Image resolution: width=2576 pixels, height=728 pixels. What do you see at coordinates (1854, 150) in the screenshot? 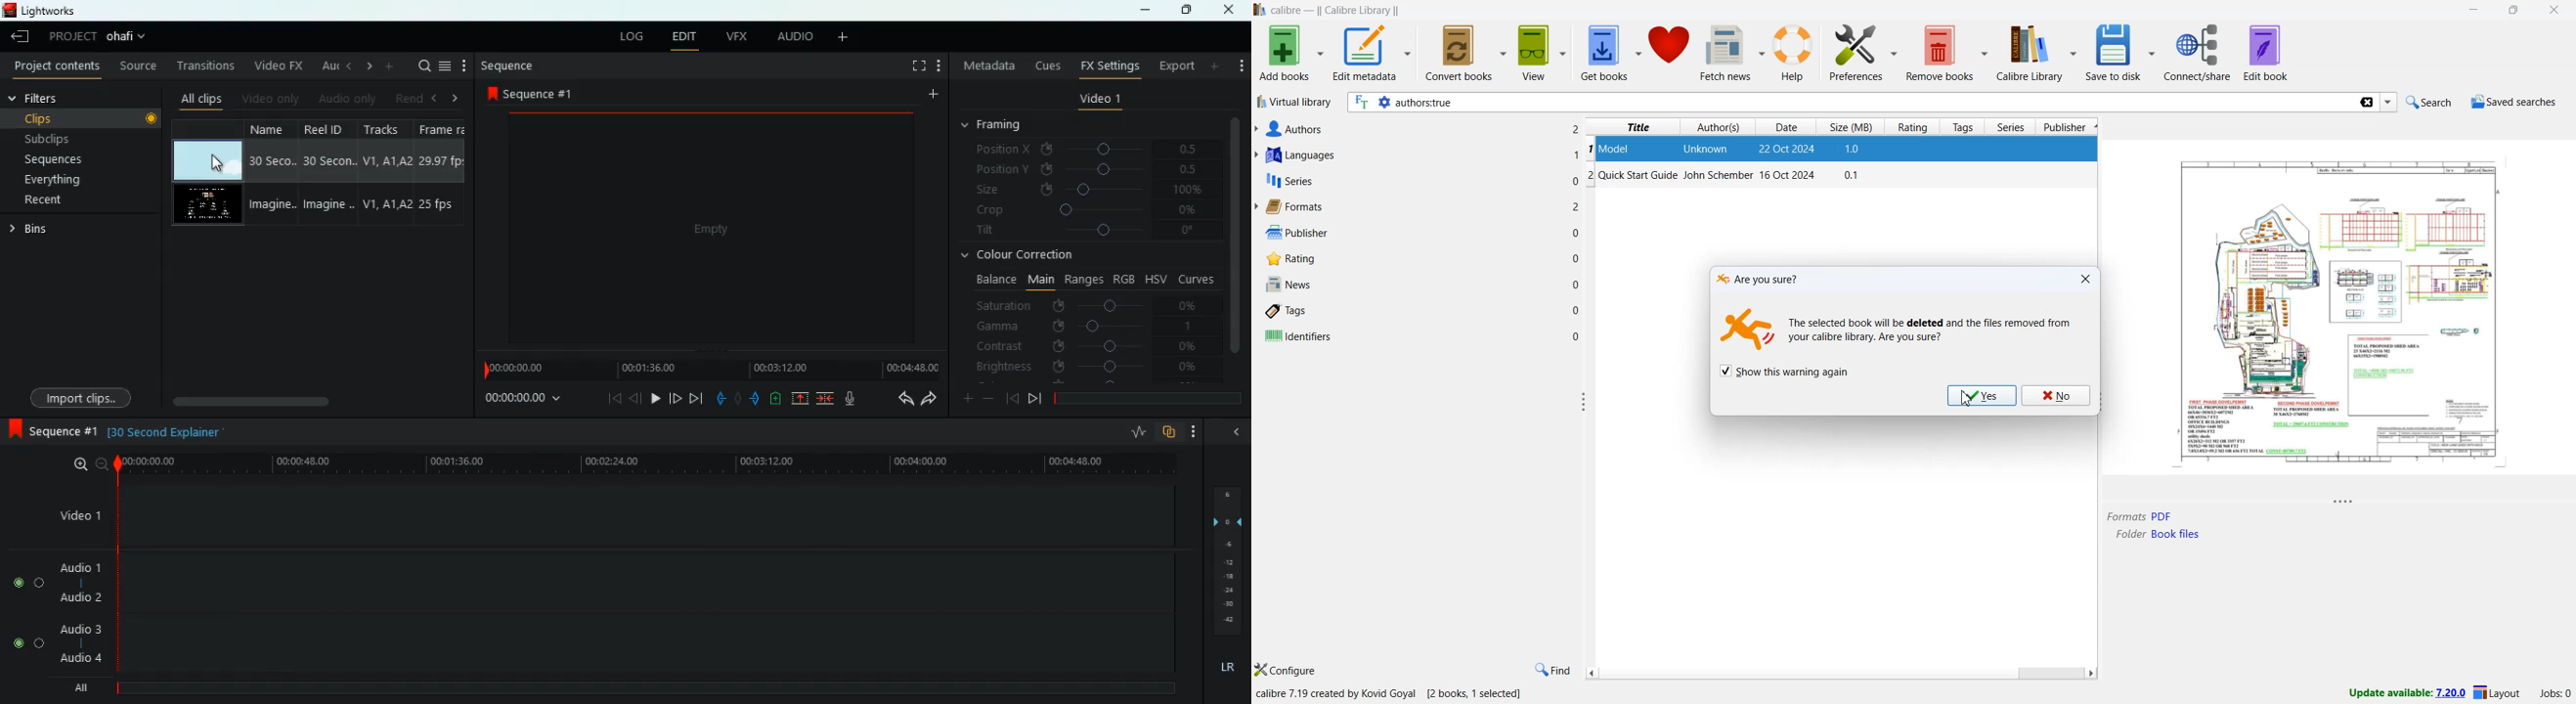
I see `size` at bounding box center [1854, 150].